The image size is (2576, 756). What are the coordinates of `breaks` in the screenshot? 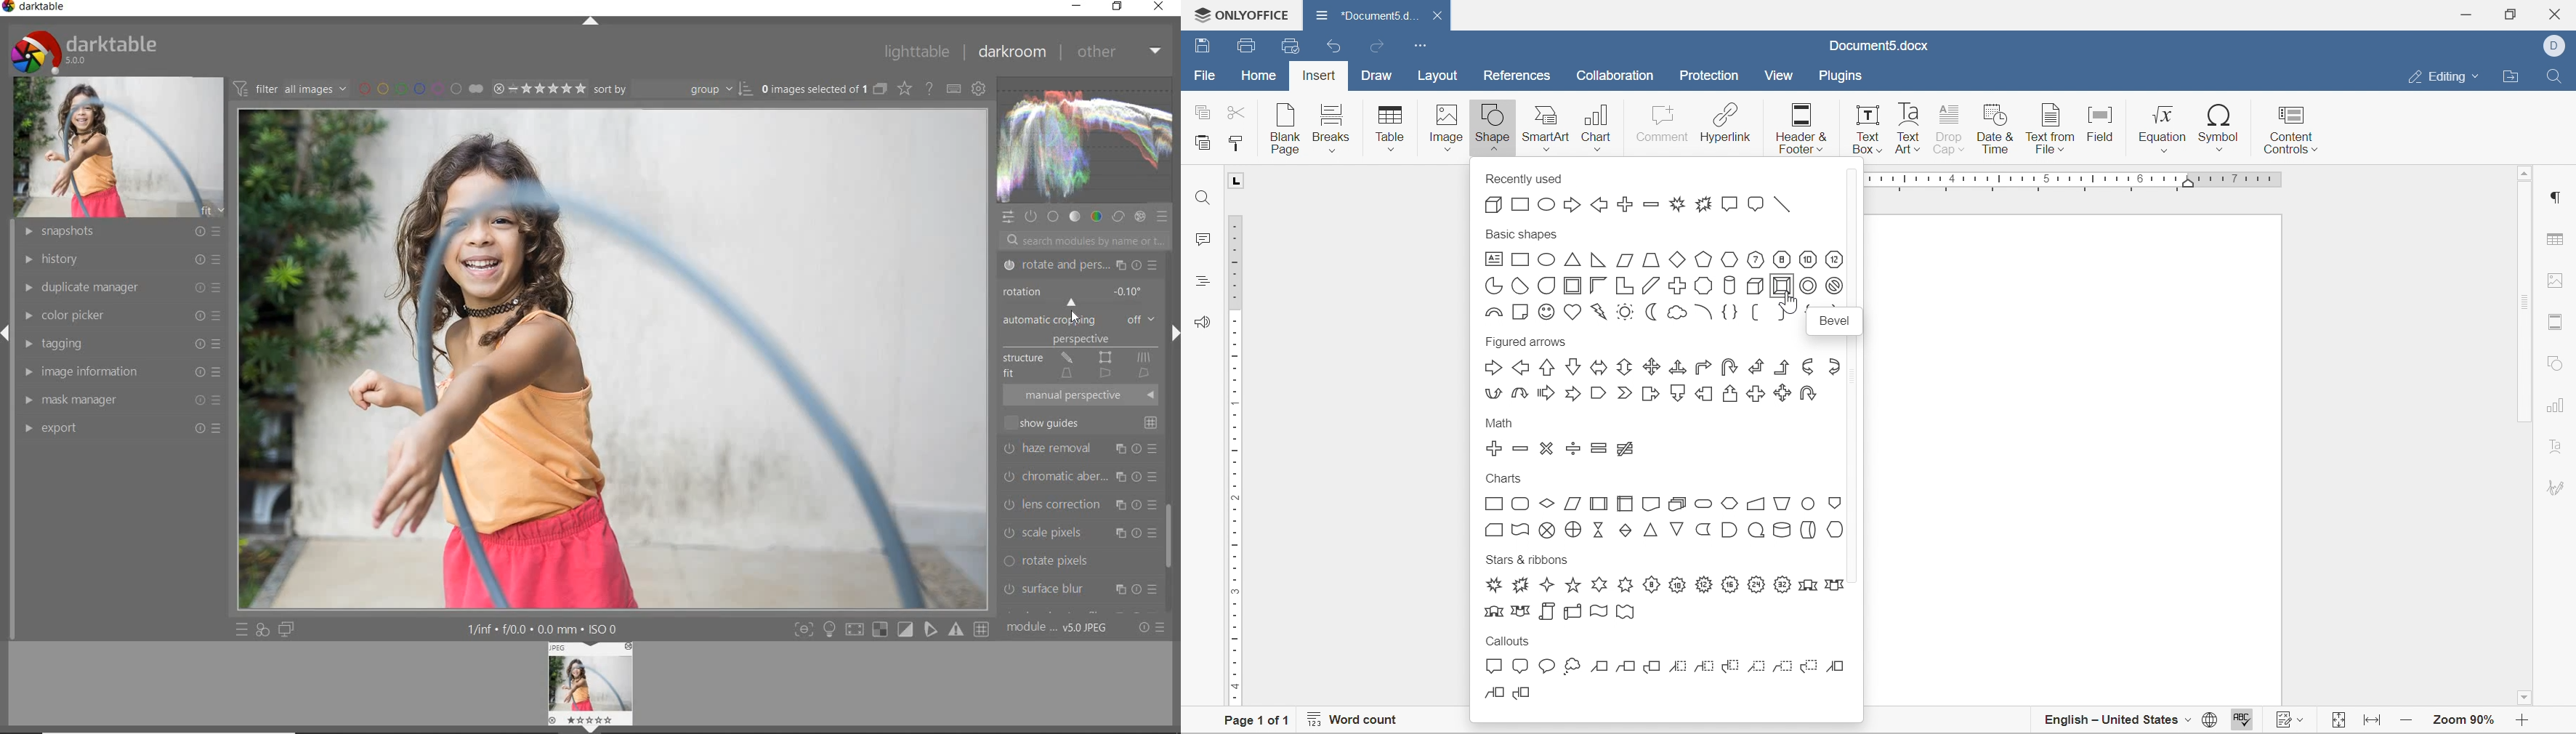 It's located at (1334, 125).